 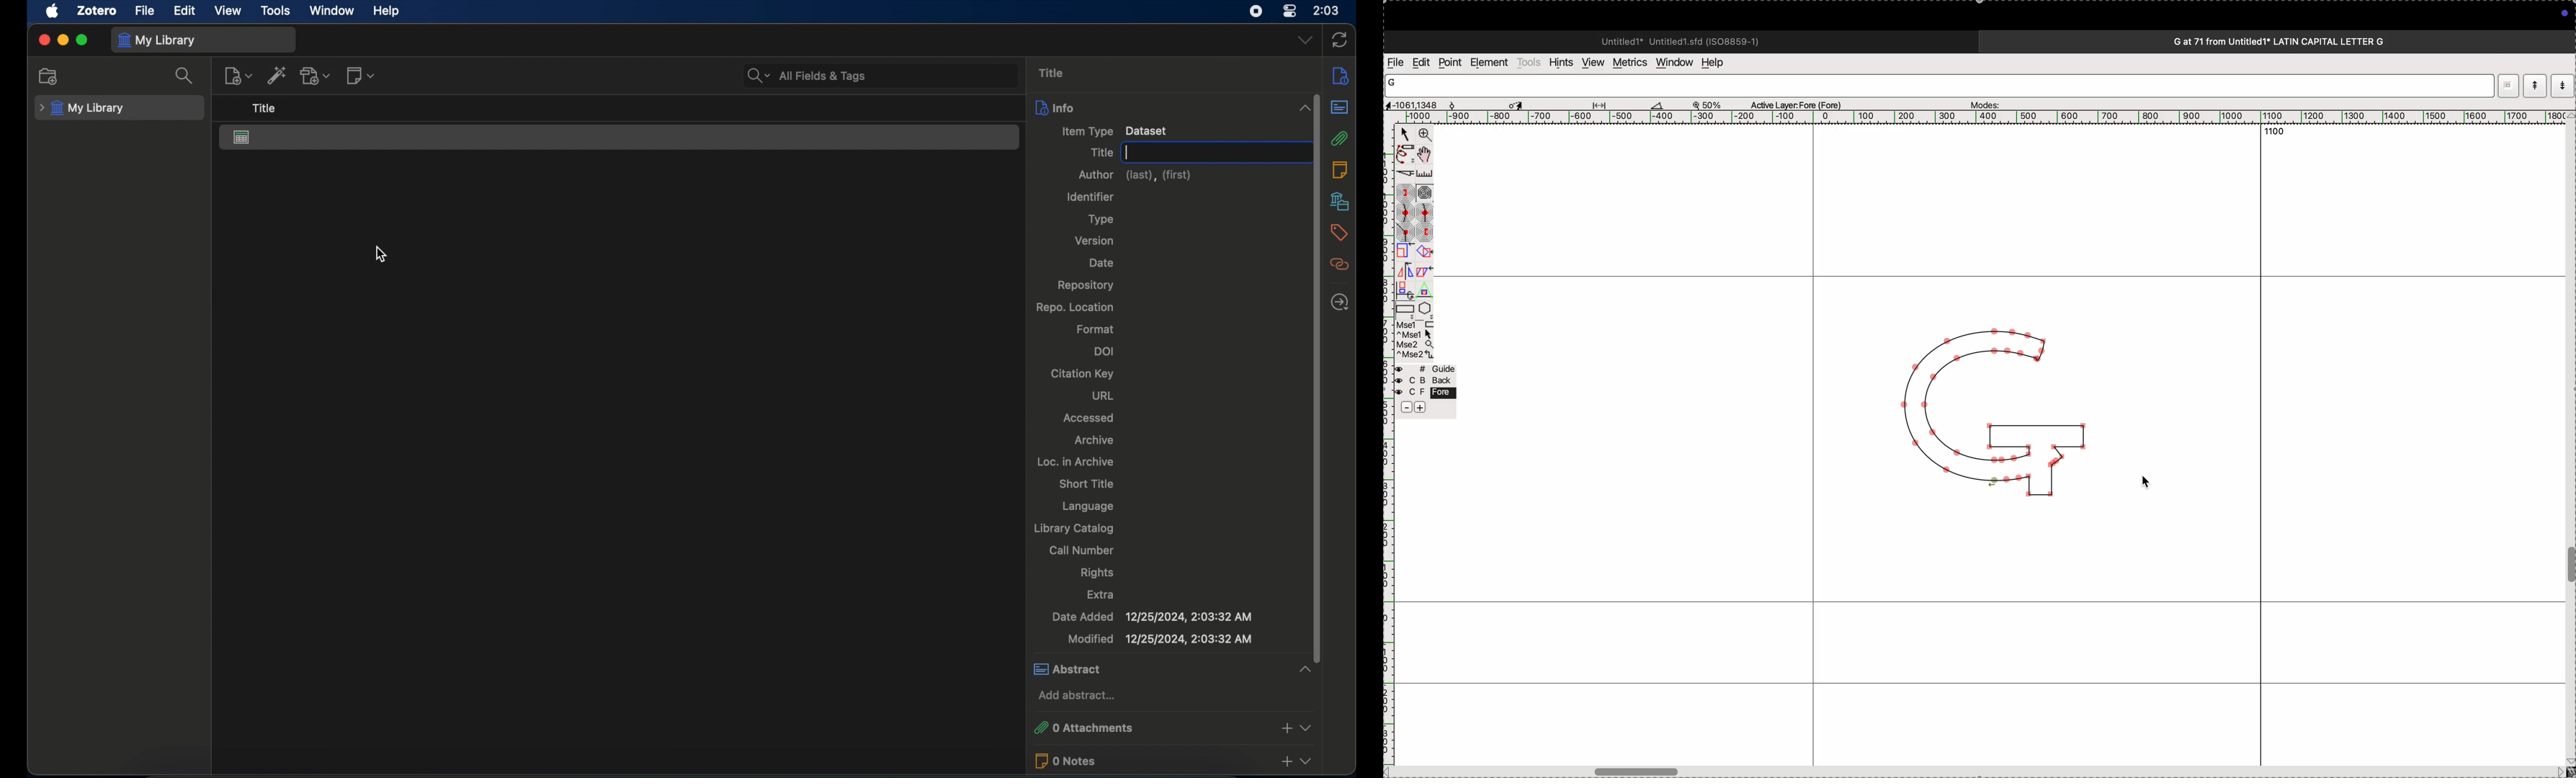 I want to click on corner, so click(x=1406, y=232).